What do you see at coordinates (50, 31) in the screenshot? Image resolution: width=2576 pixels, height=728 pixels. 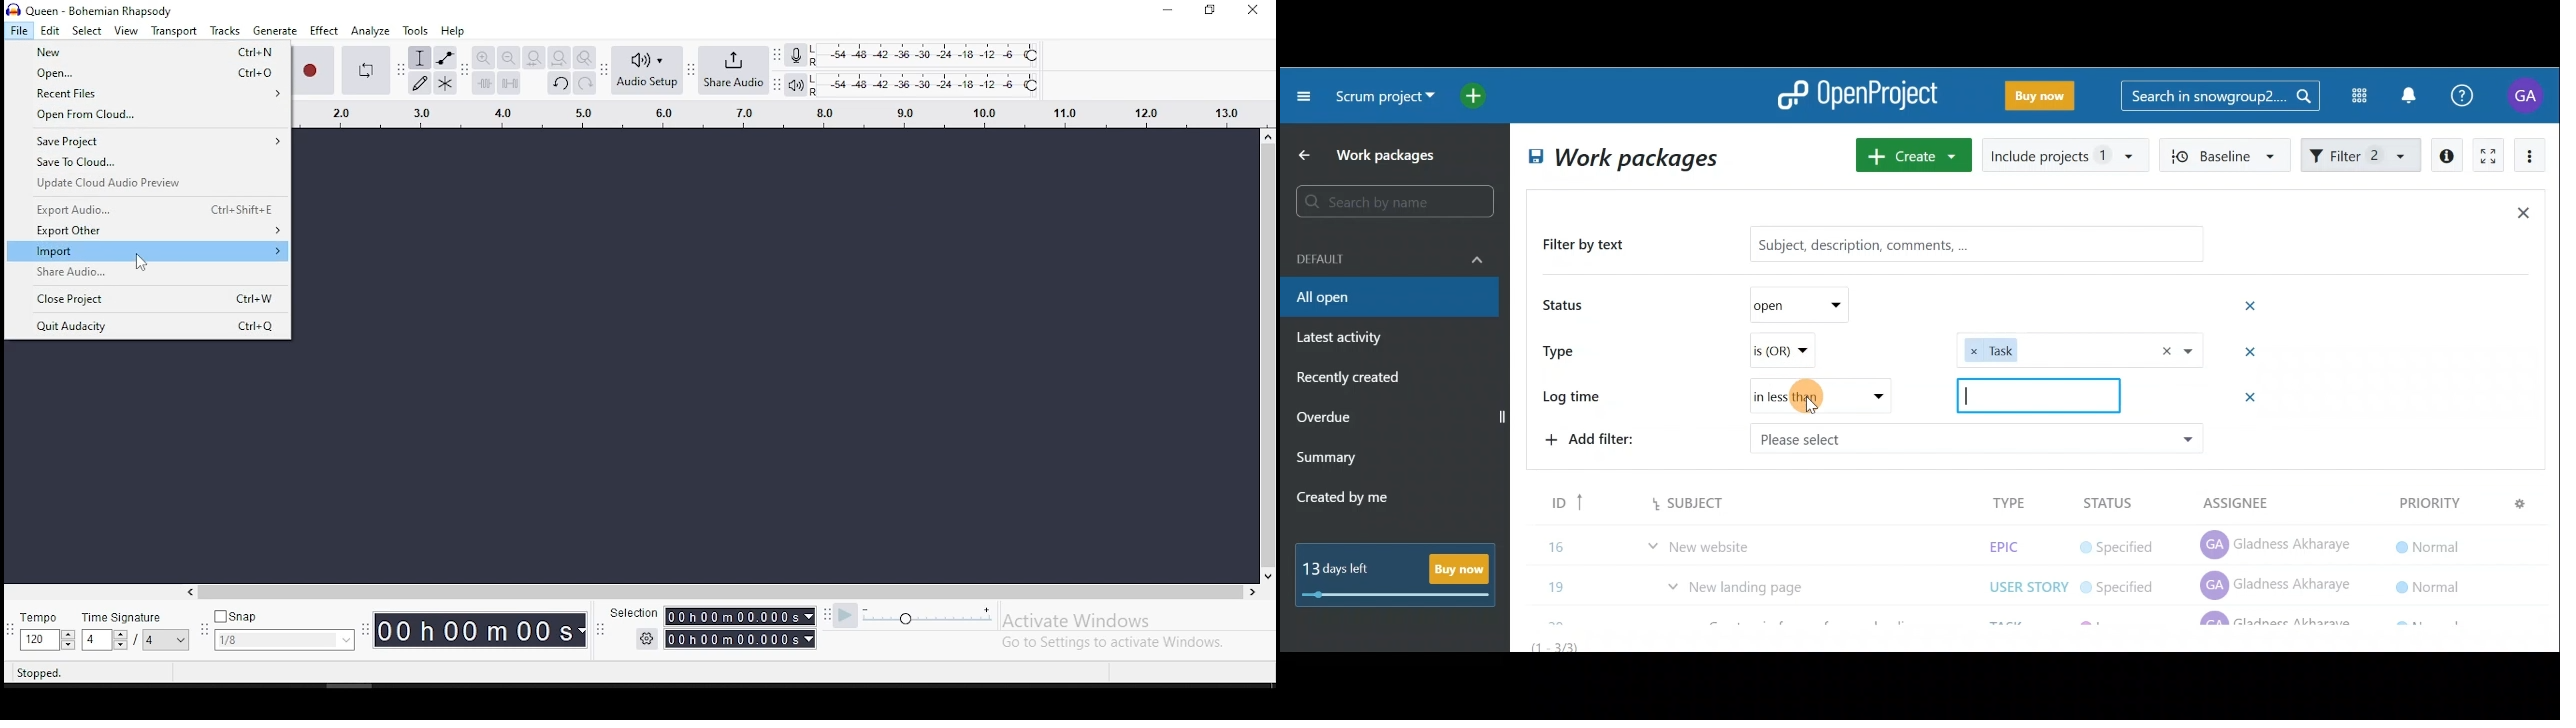 I see `edit` at bounding box center [50, 31].